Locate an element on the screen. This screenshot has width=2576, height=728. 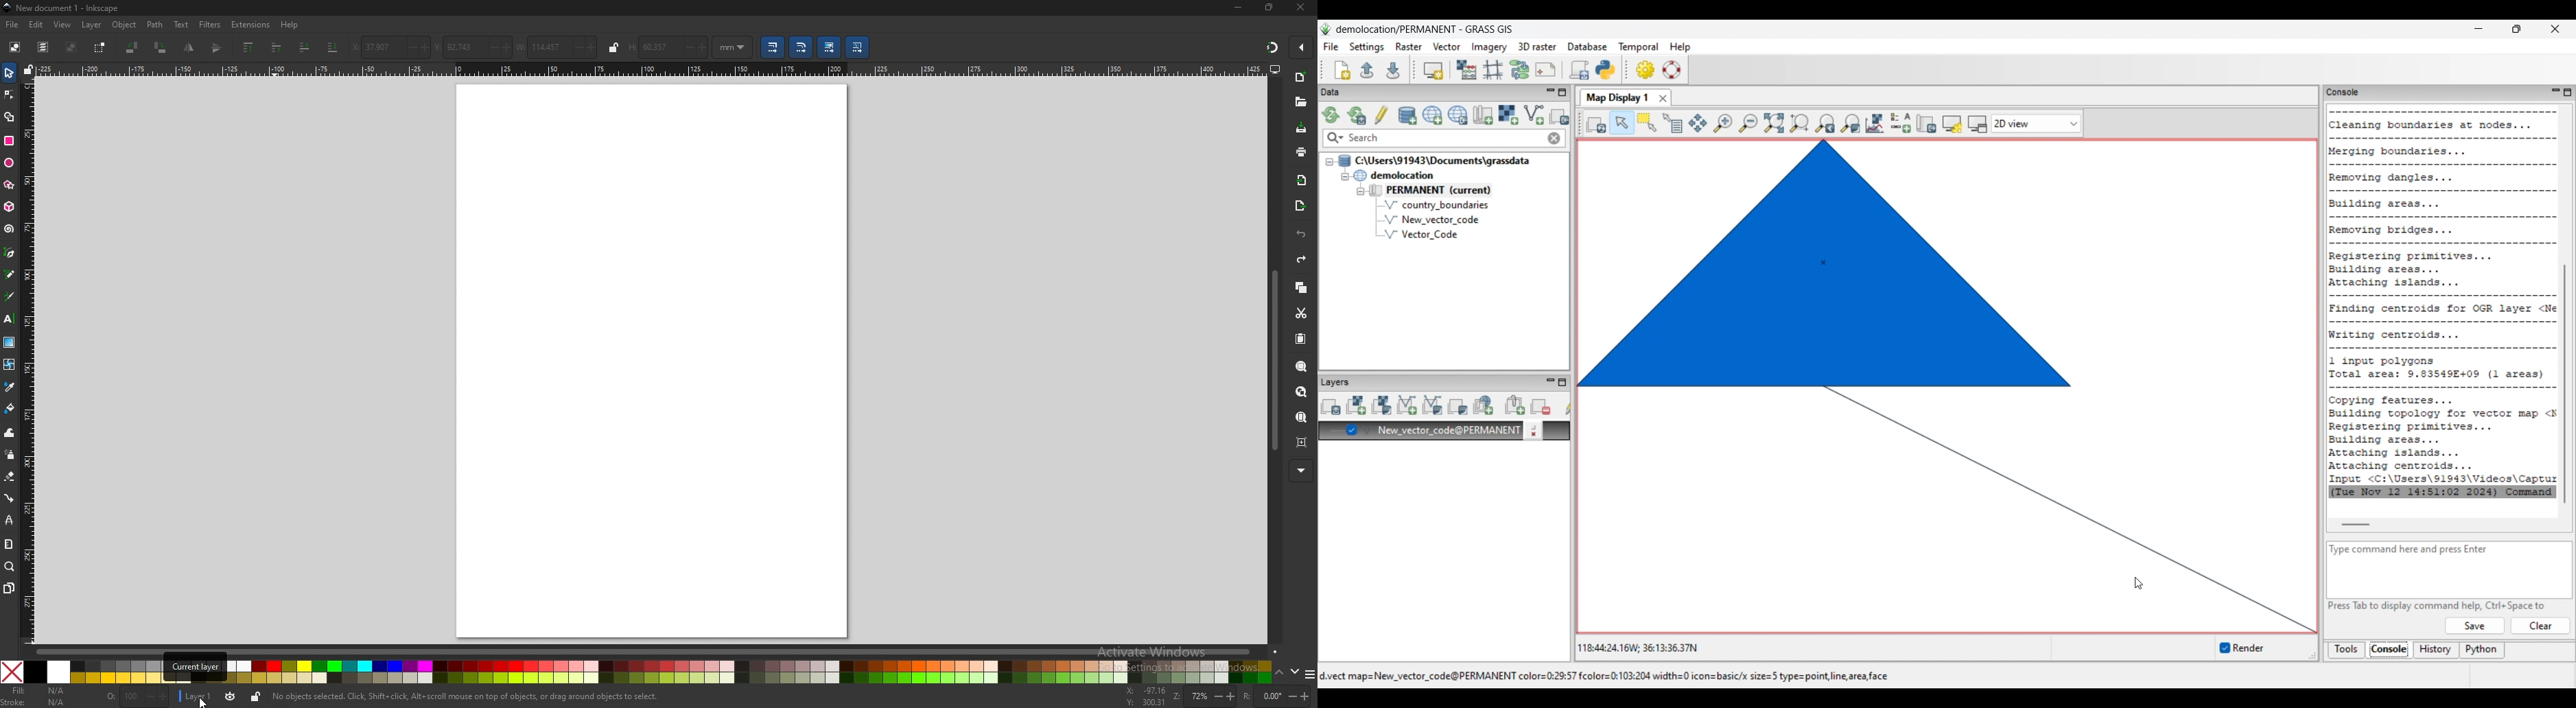
decrease is located at coordinates (408, 48).